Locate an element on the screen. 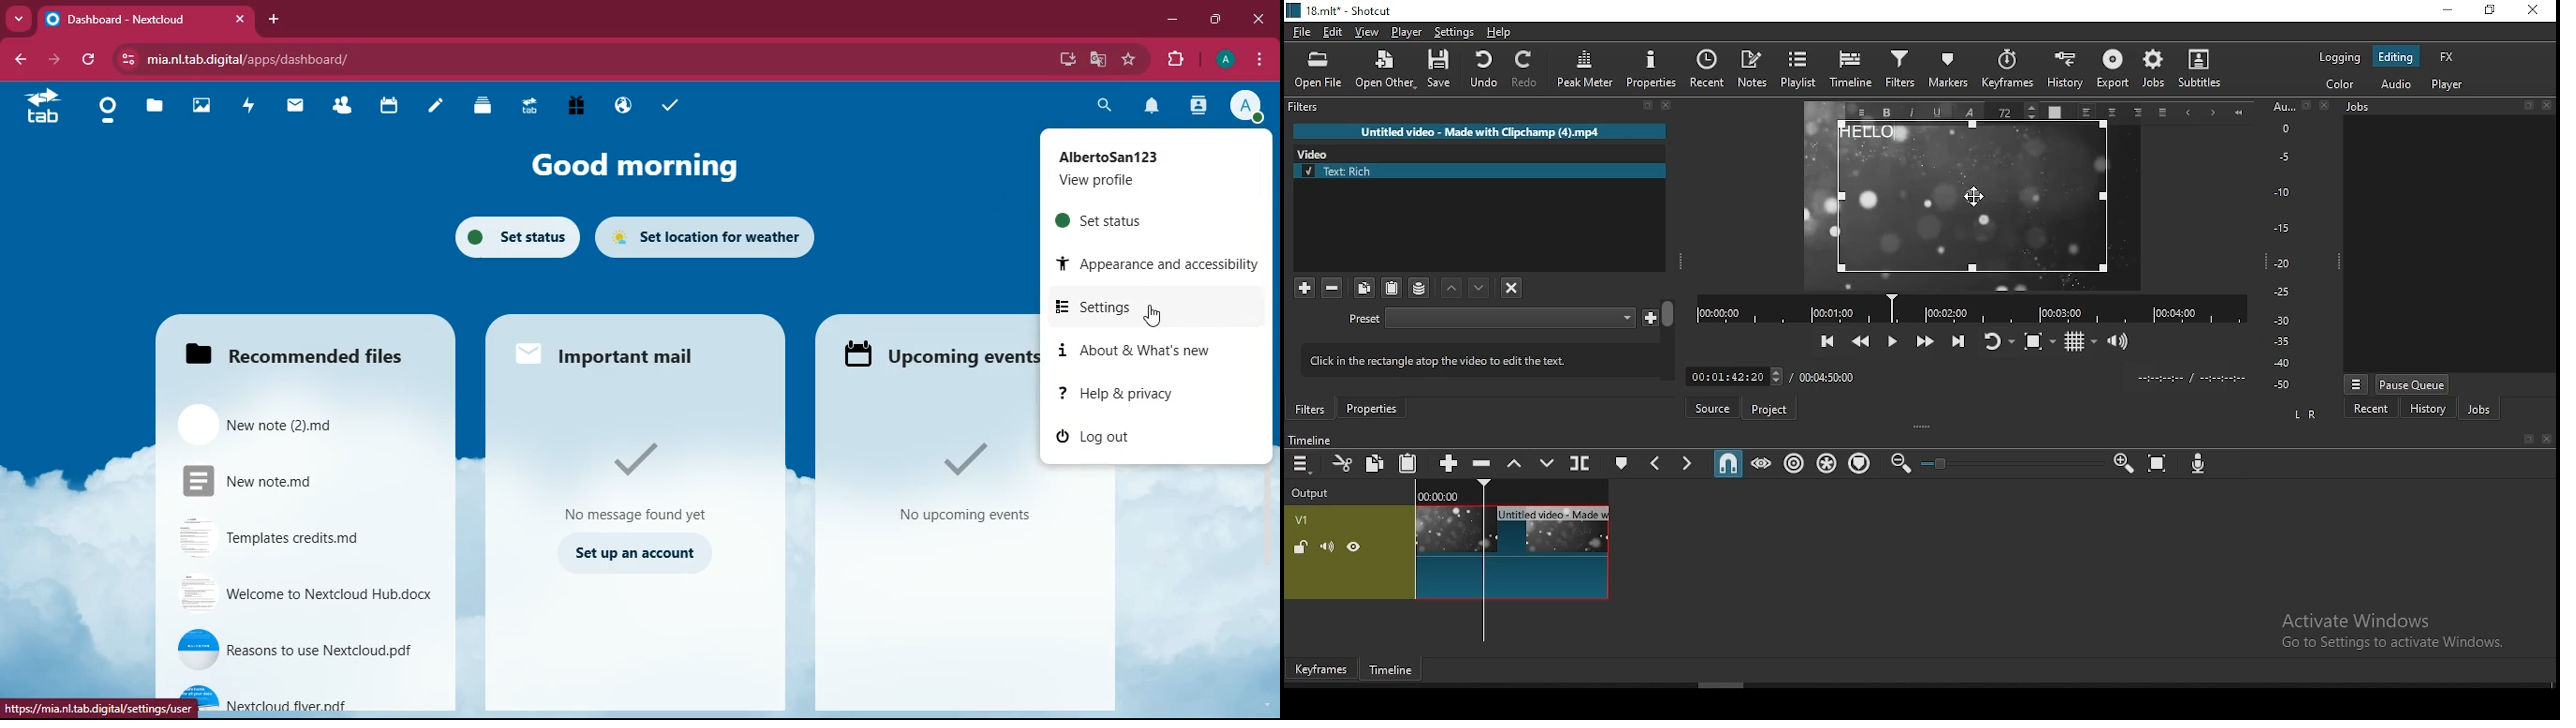 The width and height of the screenshot is (2576, 728). profile is located at coordinates (1247, 107).